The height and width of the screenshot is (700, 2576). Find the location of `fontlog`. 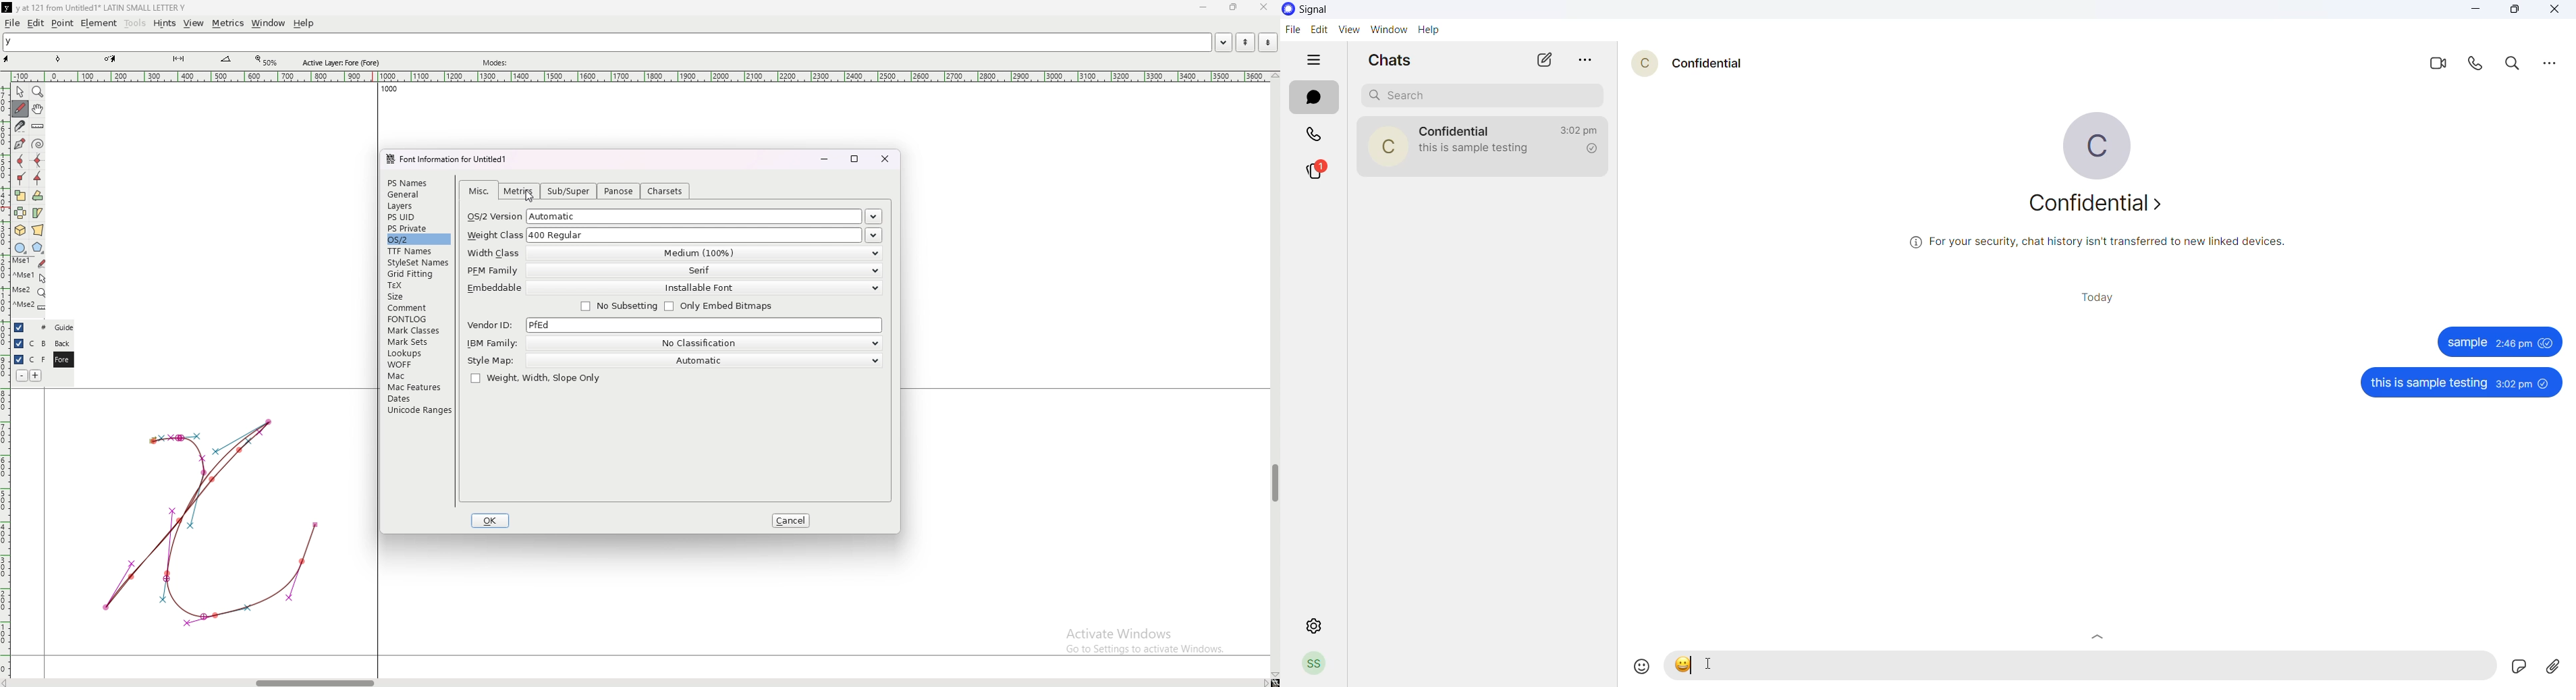

fontlog is located at coordinates (419, 319).